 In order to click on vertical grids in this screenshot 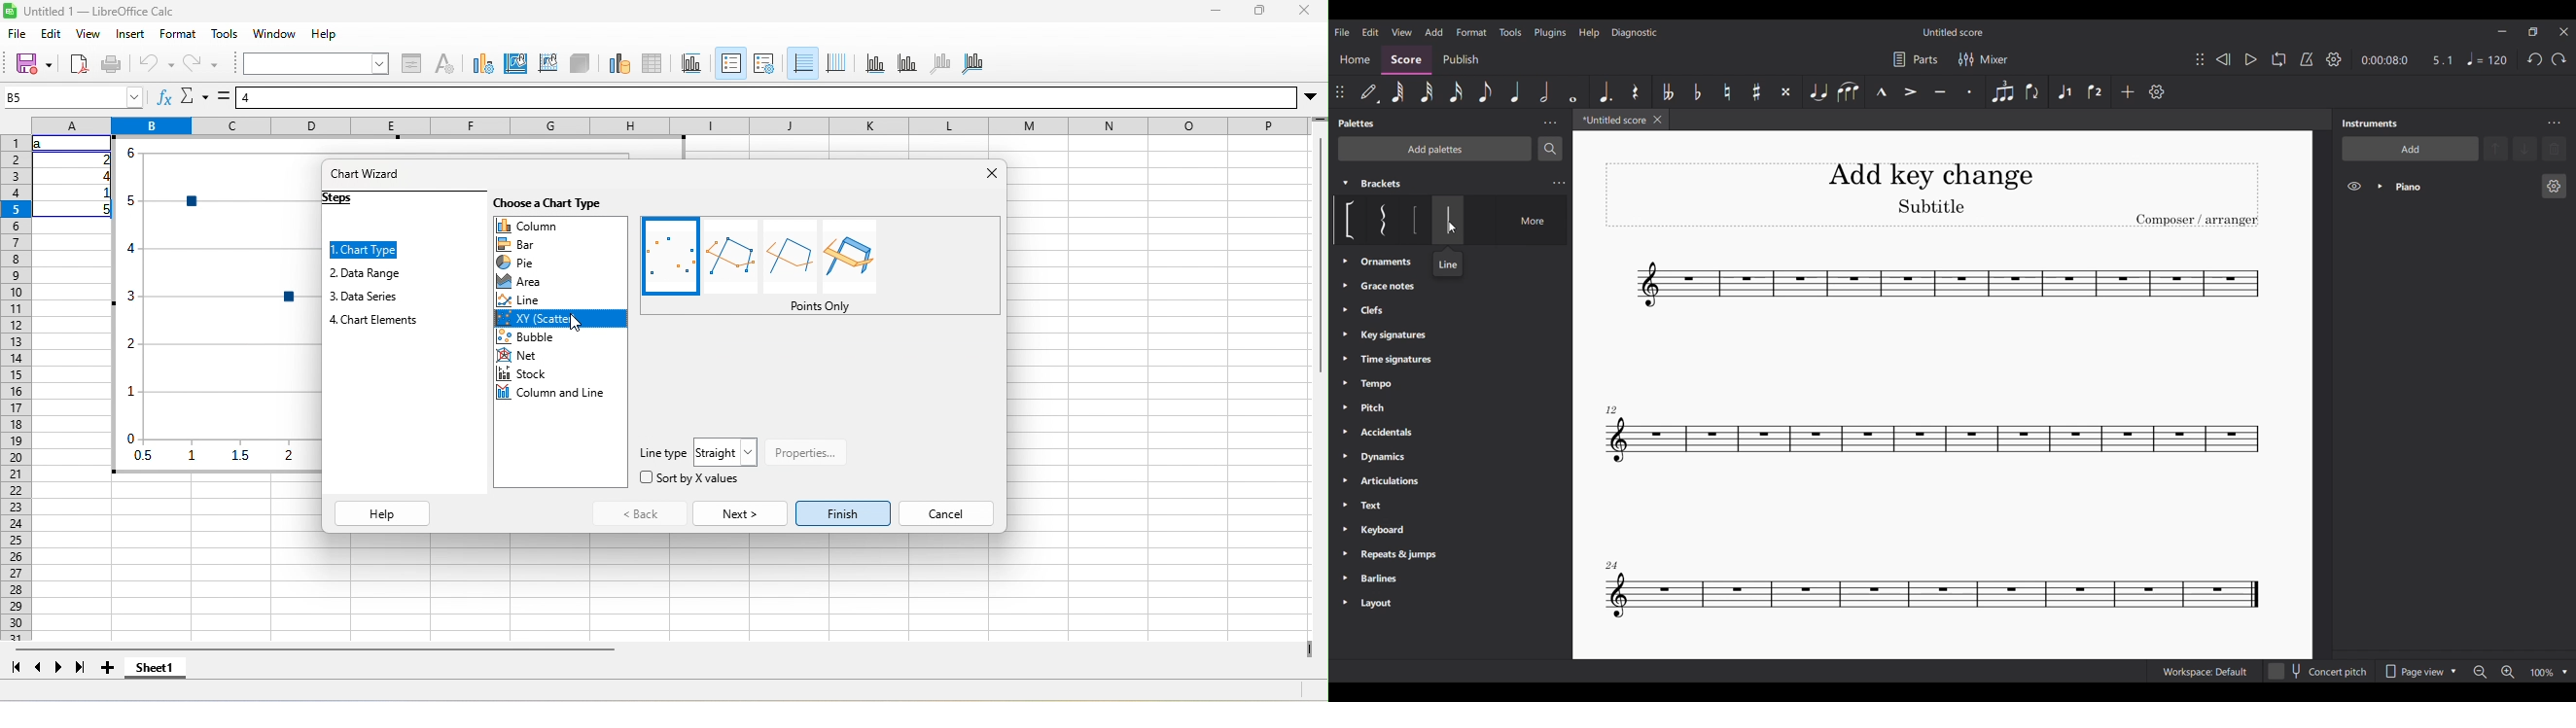, I will do `click(836, 65)`.